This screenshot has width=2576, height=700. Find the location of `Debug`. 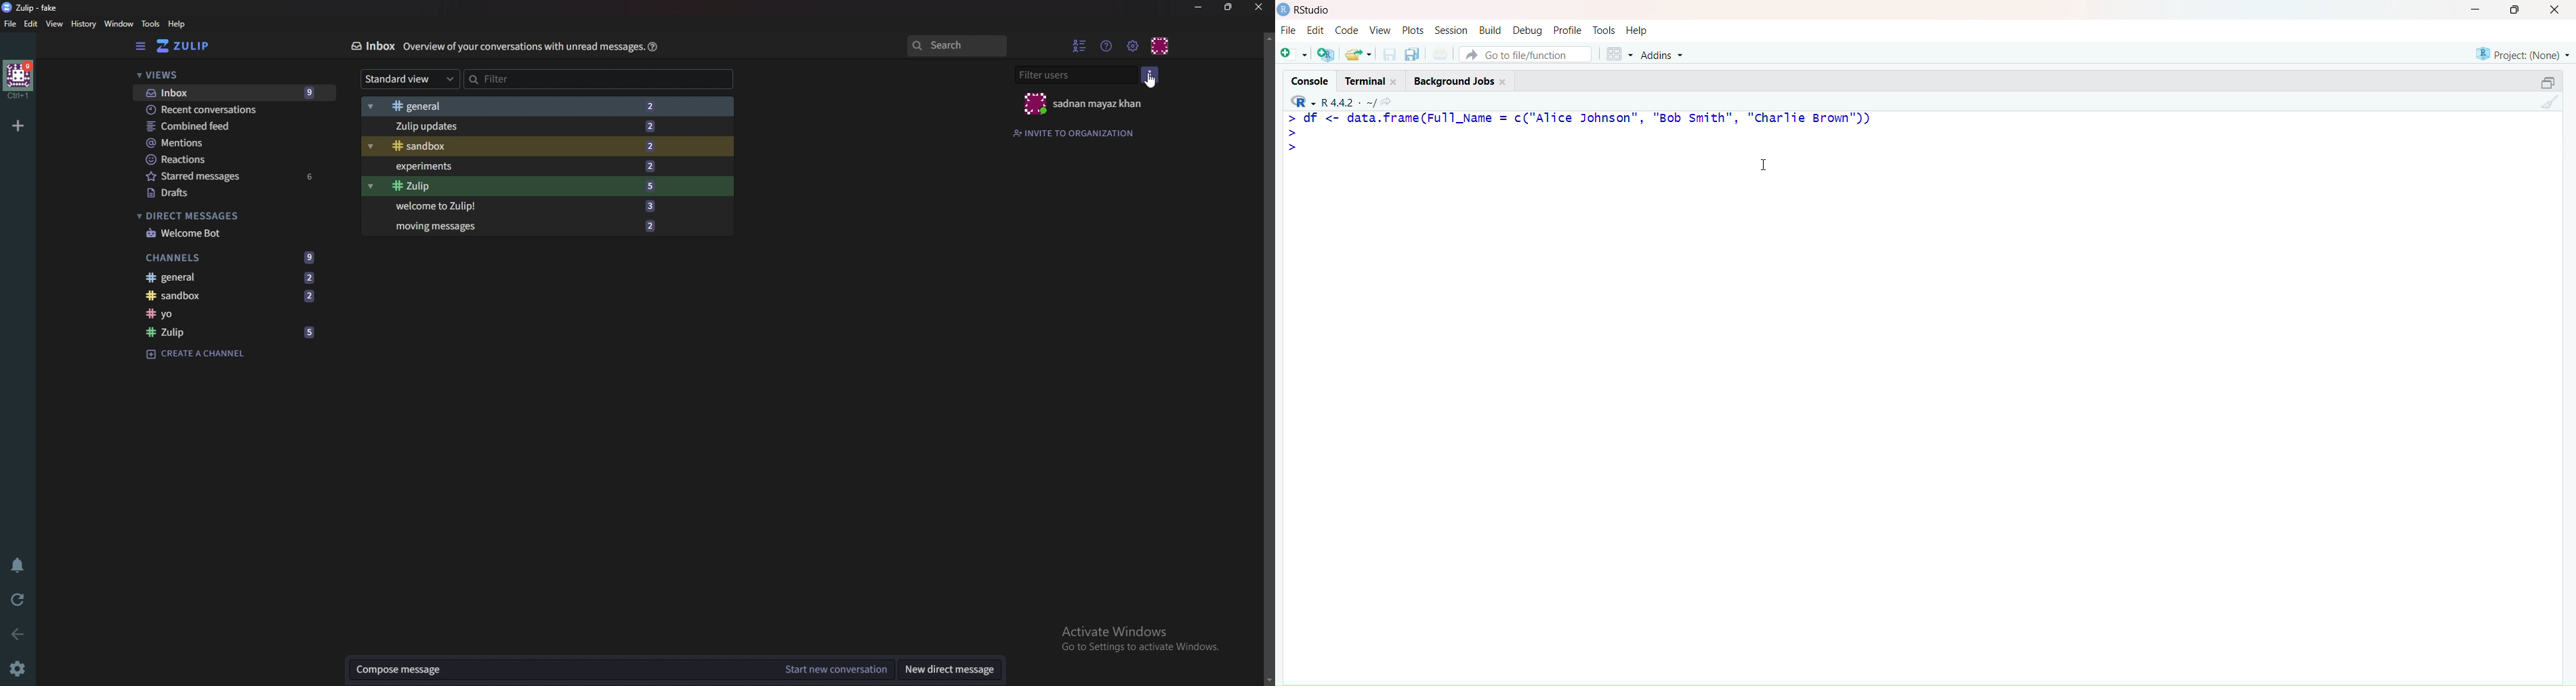

Debug is located at coordinates (1527, 31).